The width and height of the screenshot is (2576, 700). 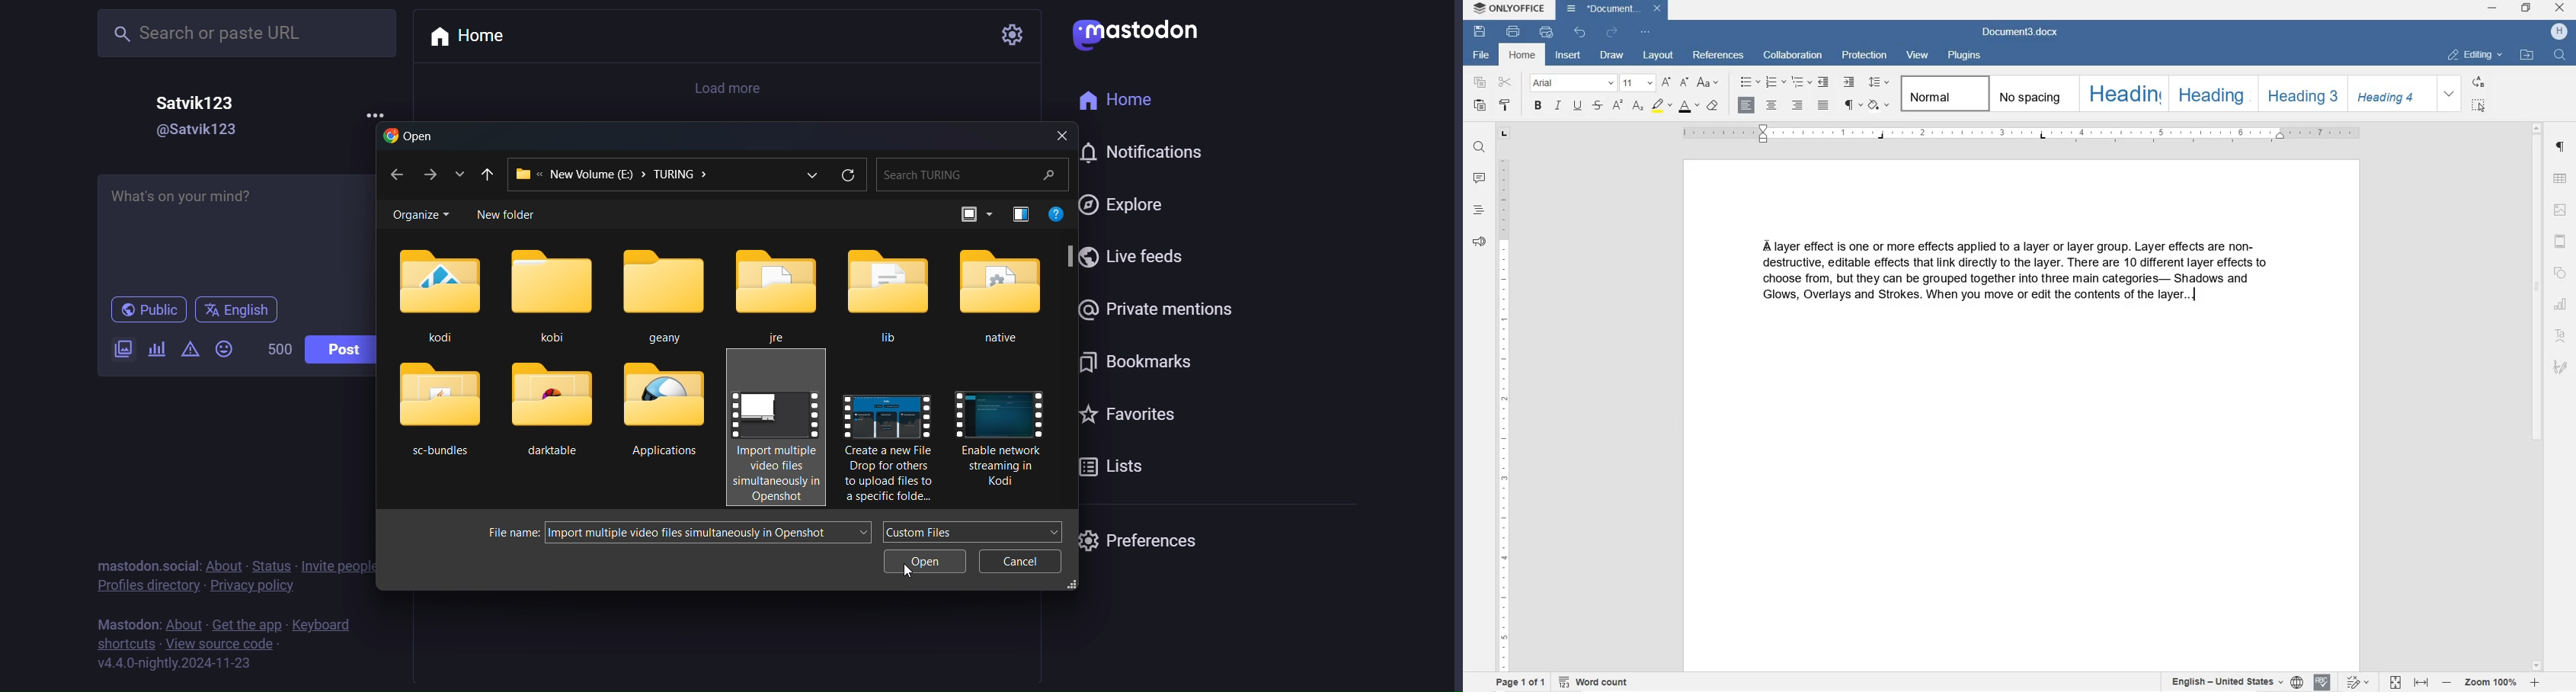 I want to click on Satvik123, so click(x=198, y=103).